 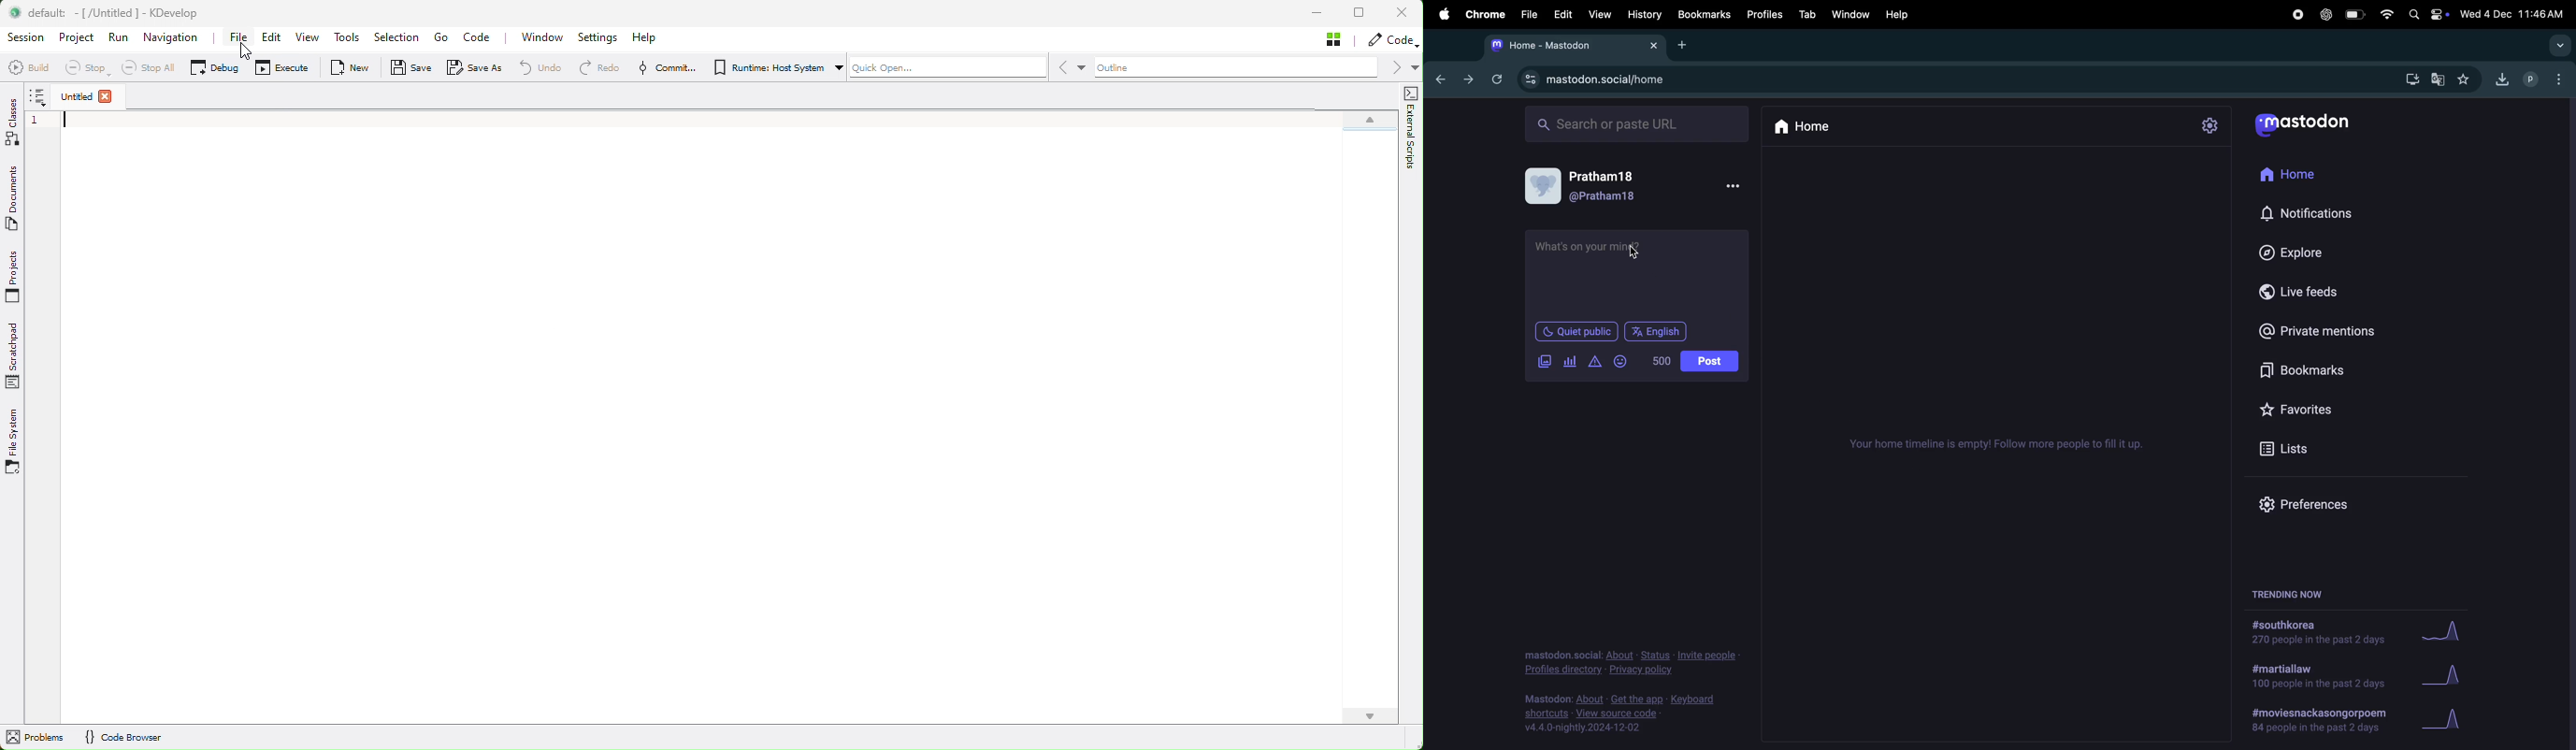 What do you see at coordinates (1584, 186) in the screenshot?
I see `user profile` at bounding box center [1584, 186].